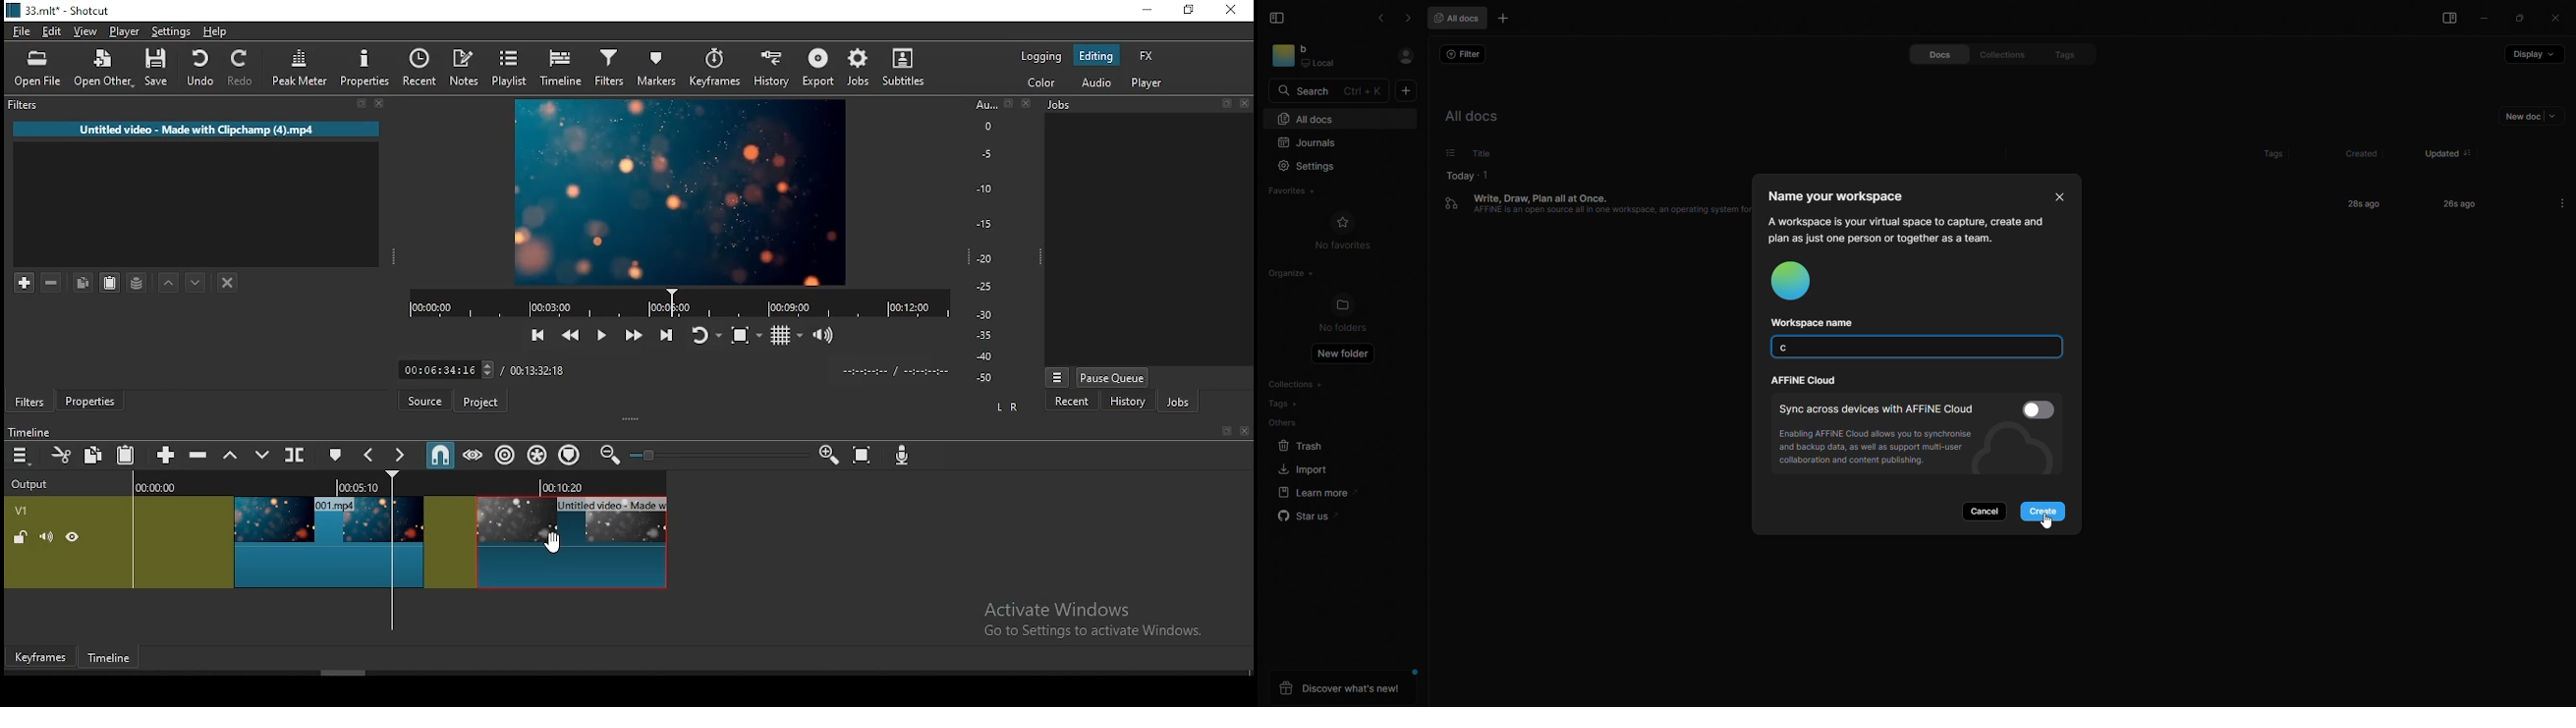 The image size is (2576, 728). What do you see at coordinates (2449, 203) in the screenshot?
I see `time` at bounding box center [2449, 203].